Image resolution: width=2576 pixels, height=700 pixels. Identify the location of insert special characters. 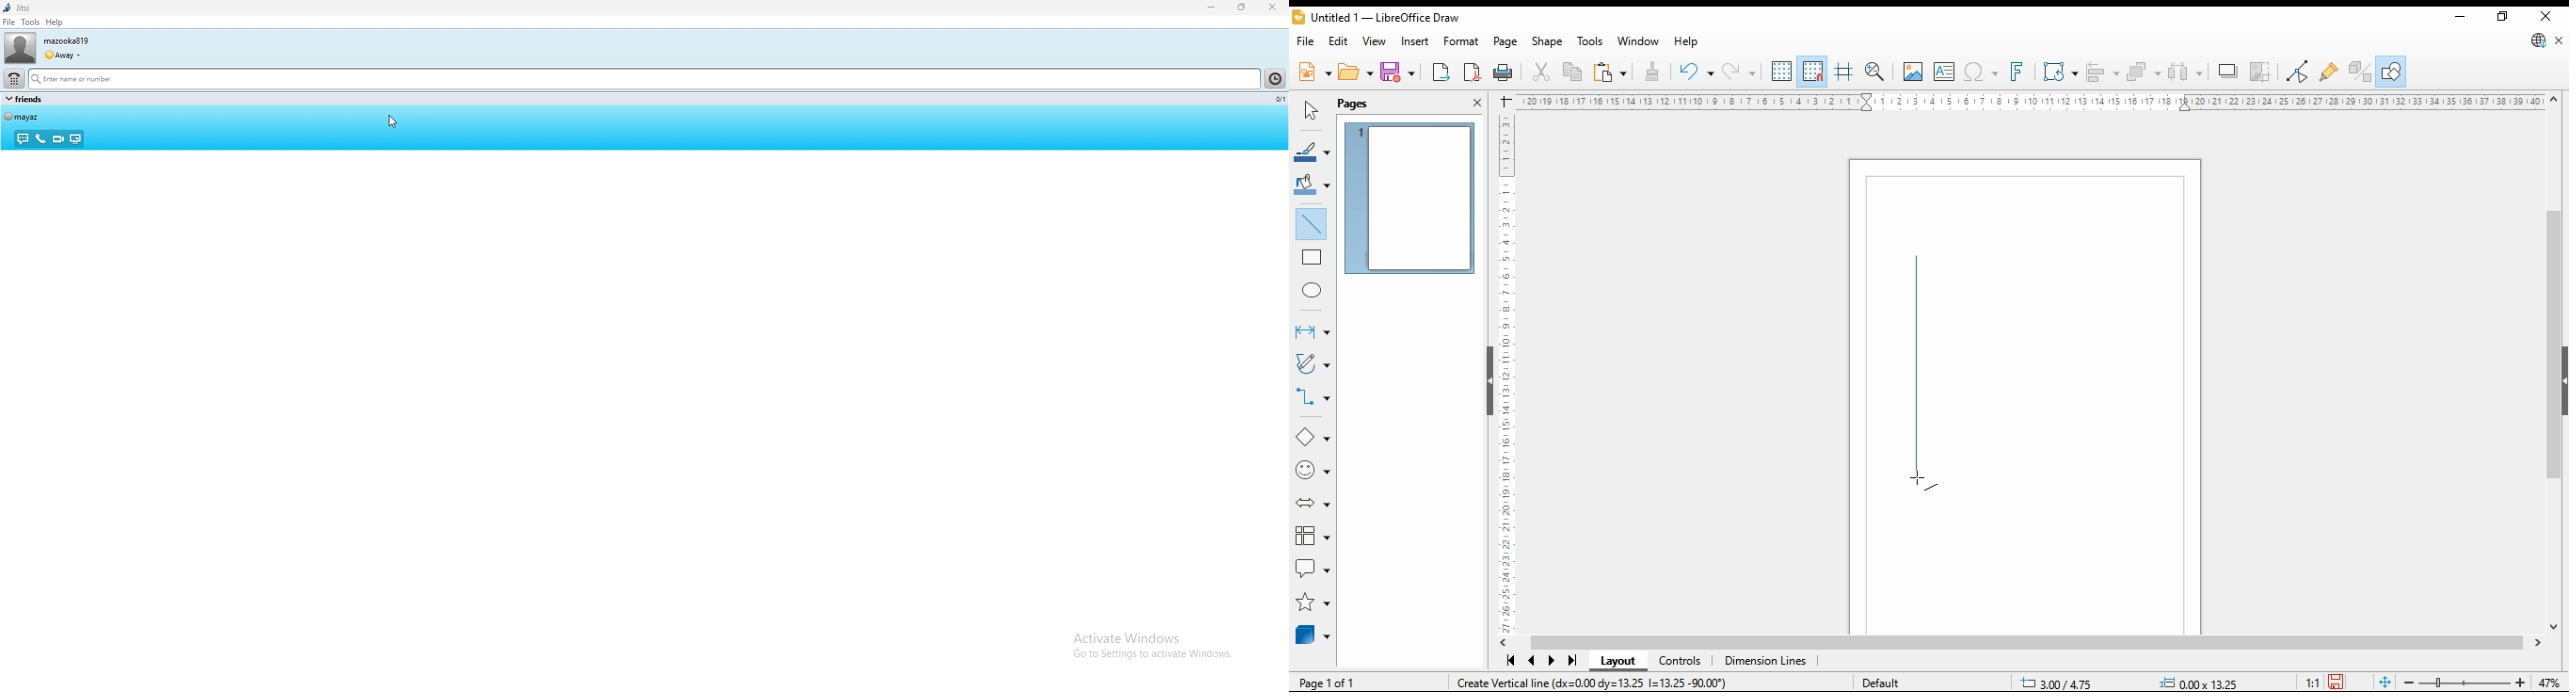
(1981, 72).